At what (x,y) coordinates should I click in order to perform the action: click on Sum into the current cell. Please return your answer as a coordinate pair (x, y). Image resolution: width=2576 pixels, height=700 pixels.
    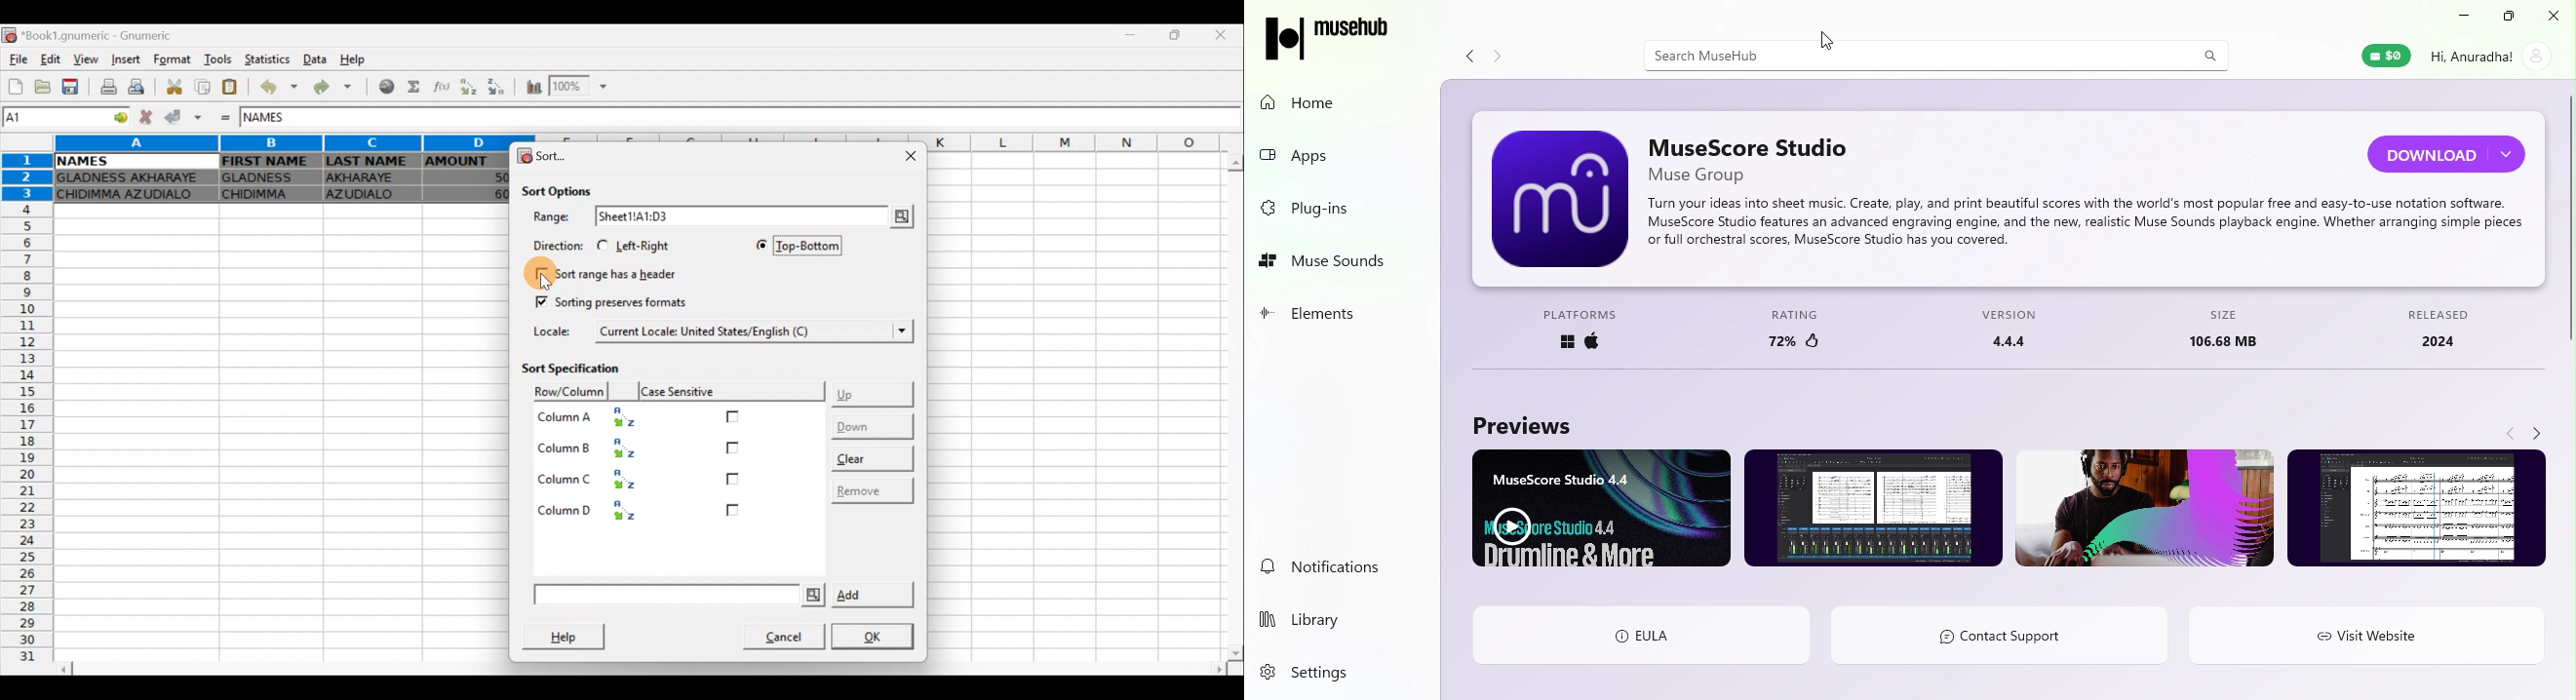
    Looking at the image, I should click on (416, 88).